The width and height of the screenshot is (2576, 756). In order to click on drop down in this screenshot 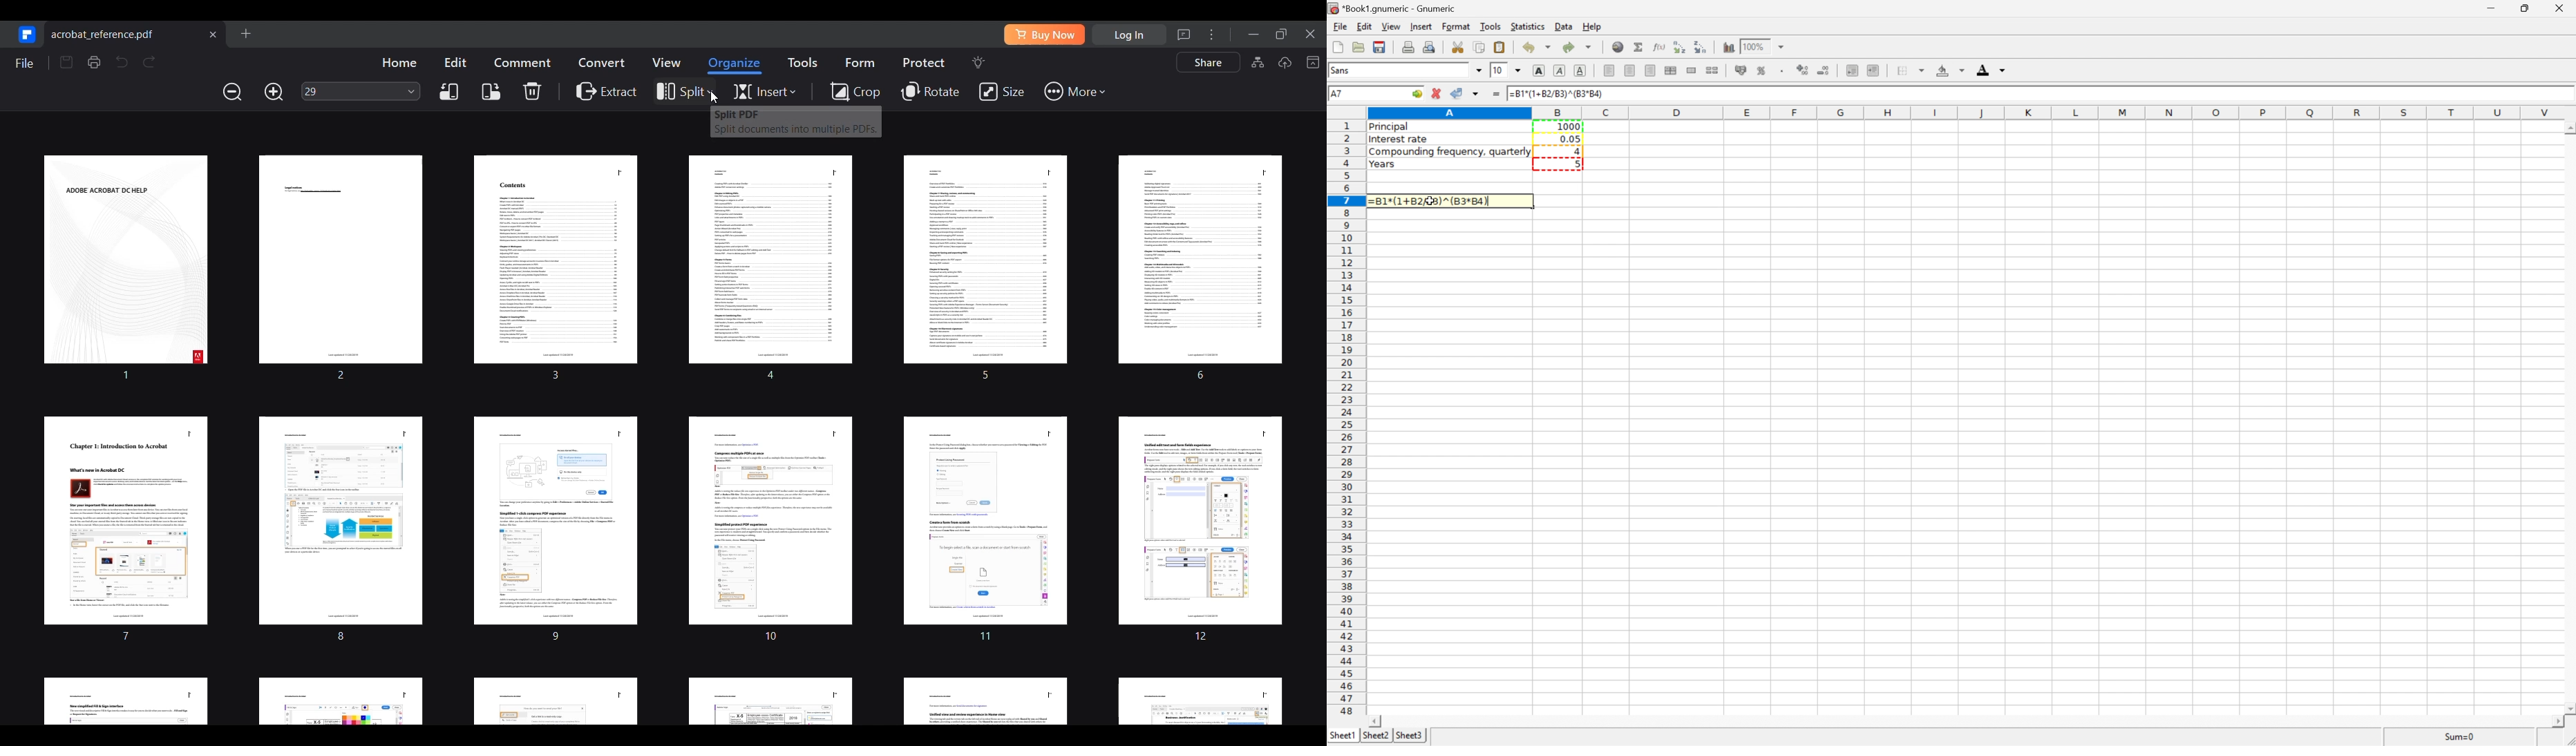, I will do `click(1477, 70)`.